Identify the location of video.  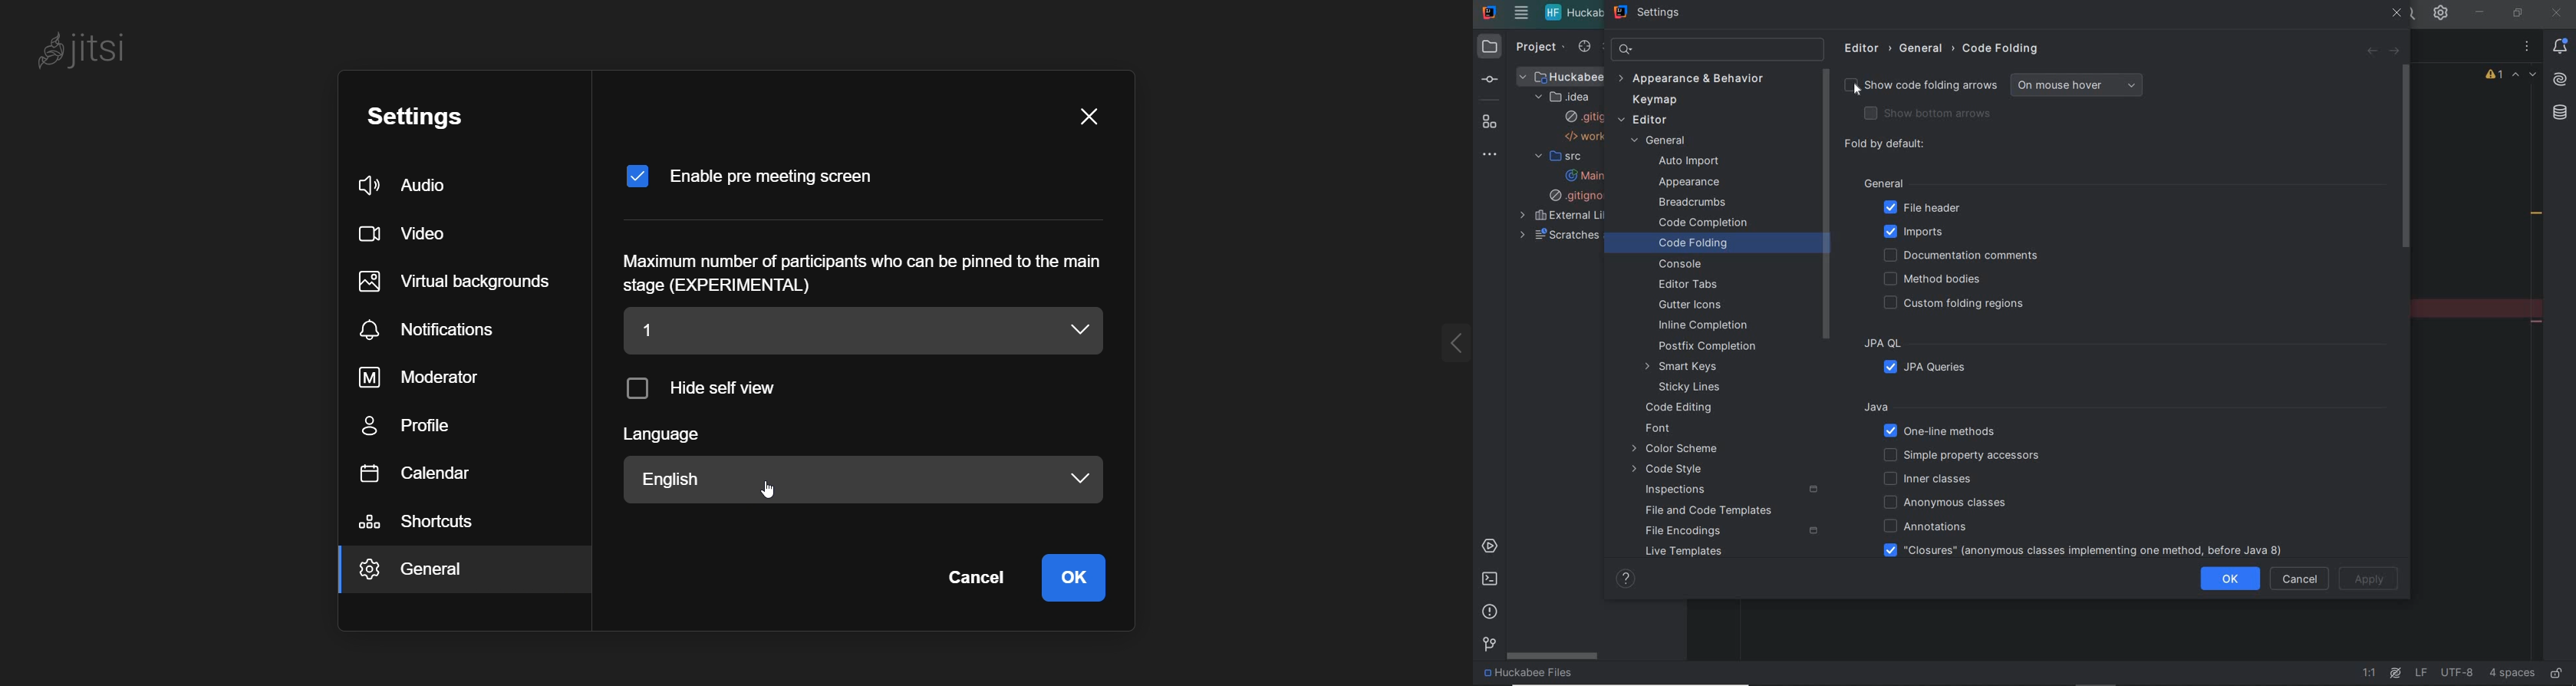
(408, 234).